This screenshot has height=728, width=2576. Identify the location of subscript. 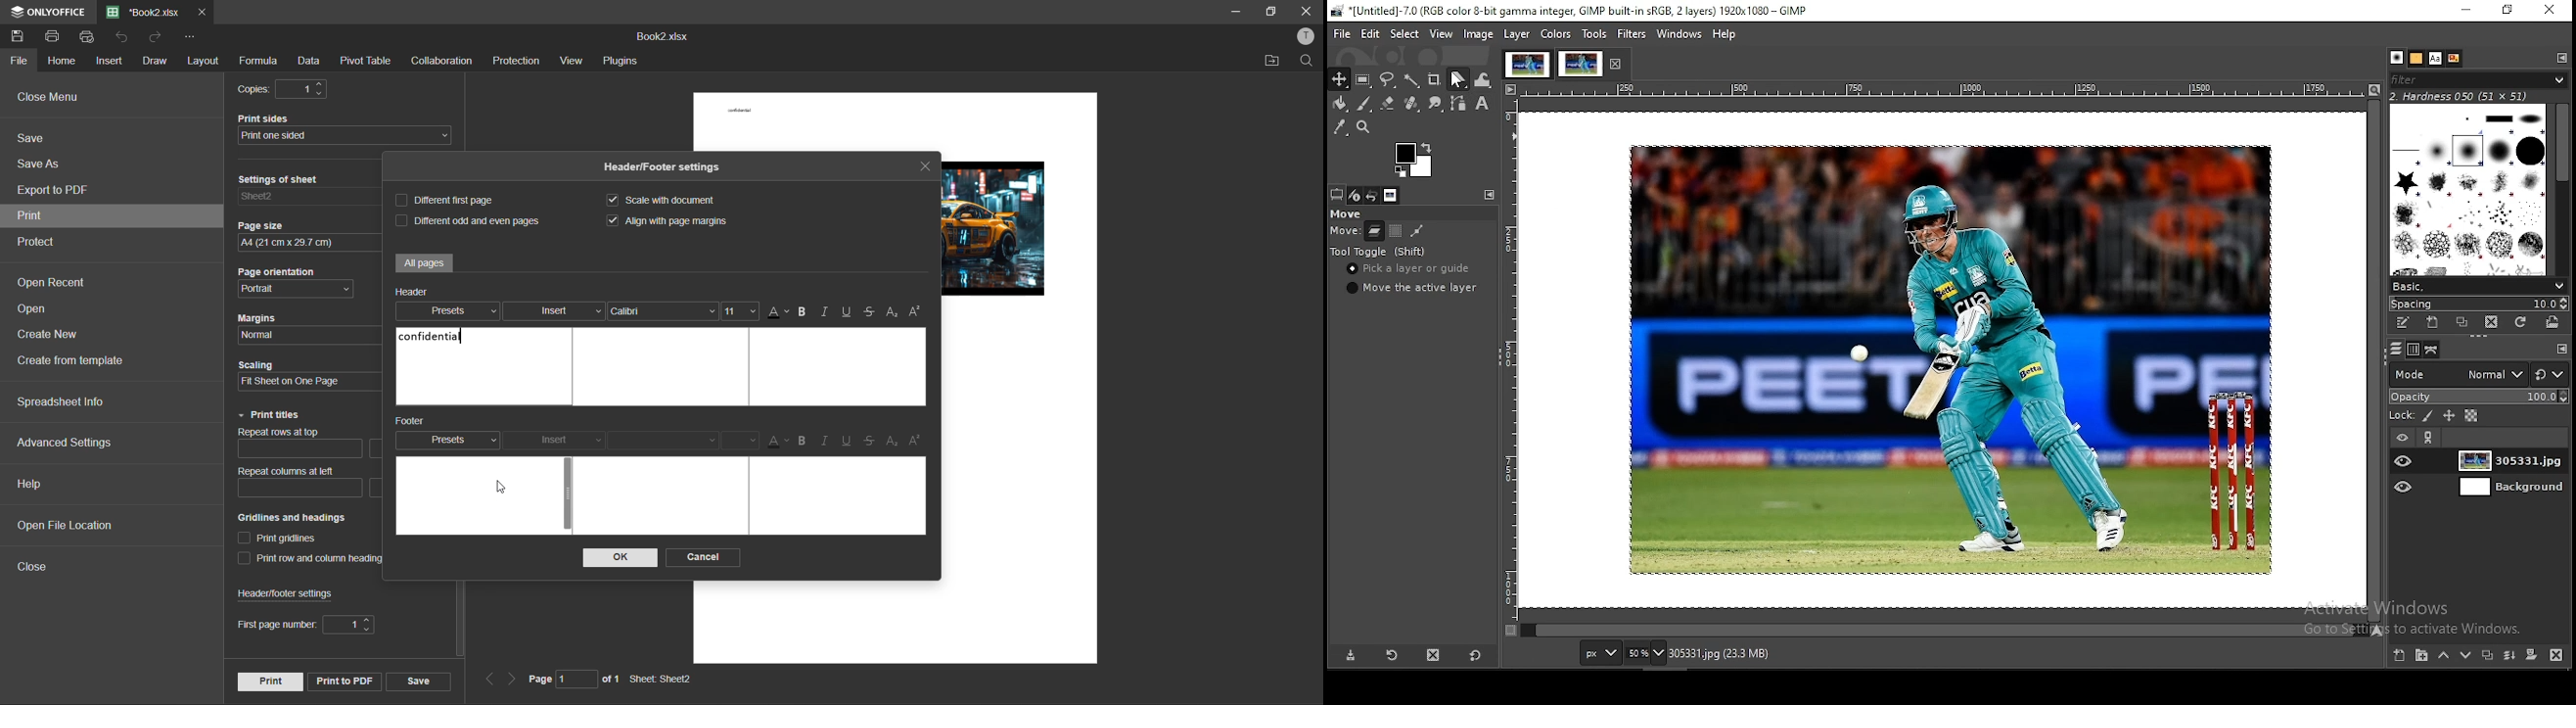
(894, 442).